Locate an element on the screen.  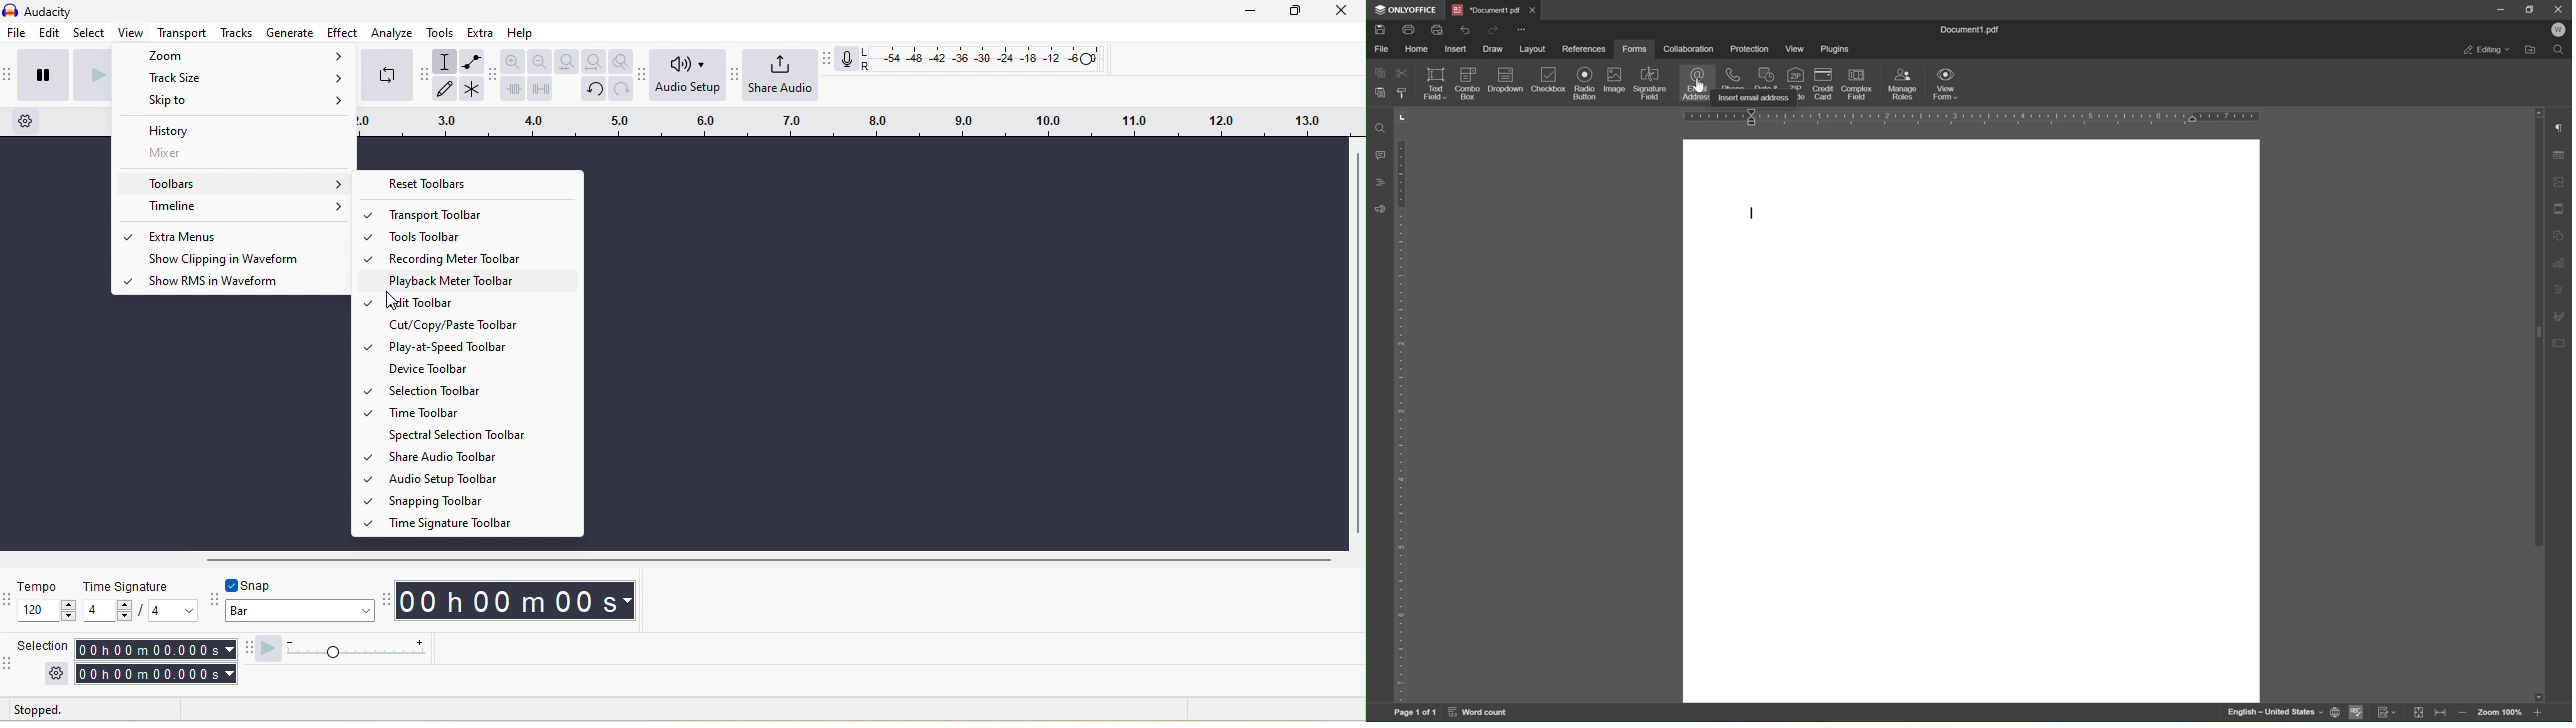
Time signature toolbar  is located at coordinates (480, 522).